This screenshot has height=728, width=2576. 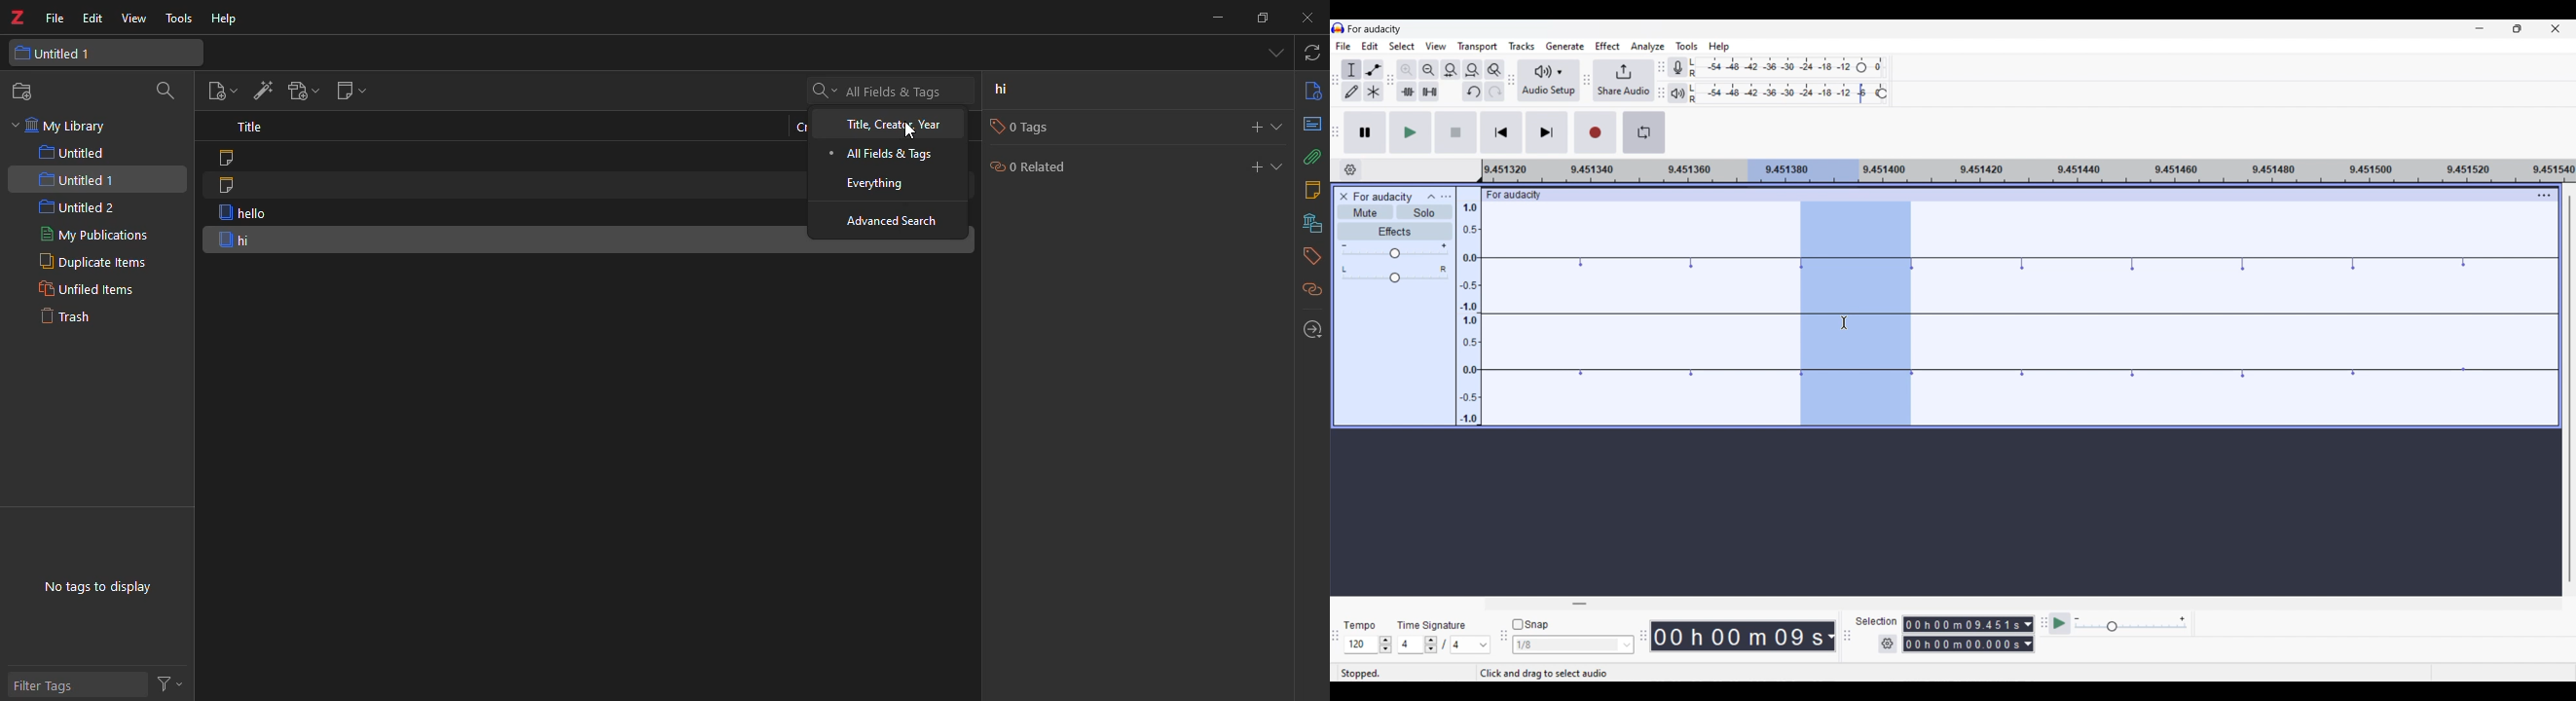 What do you see at coordinates (1374, 70) in the screenshot?
I see `Envelop tool` at bounding box center [1374, 70].